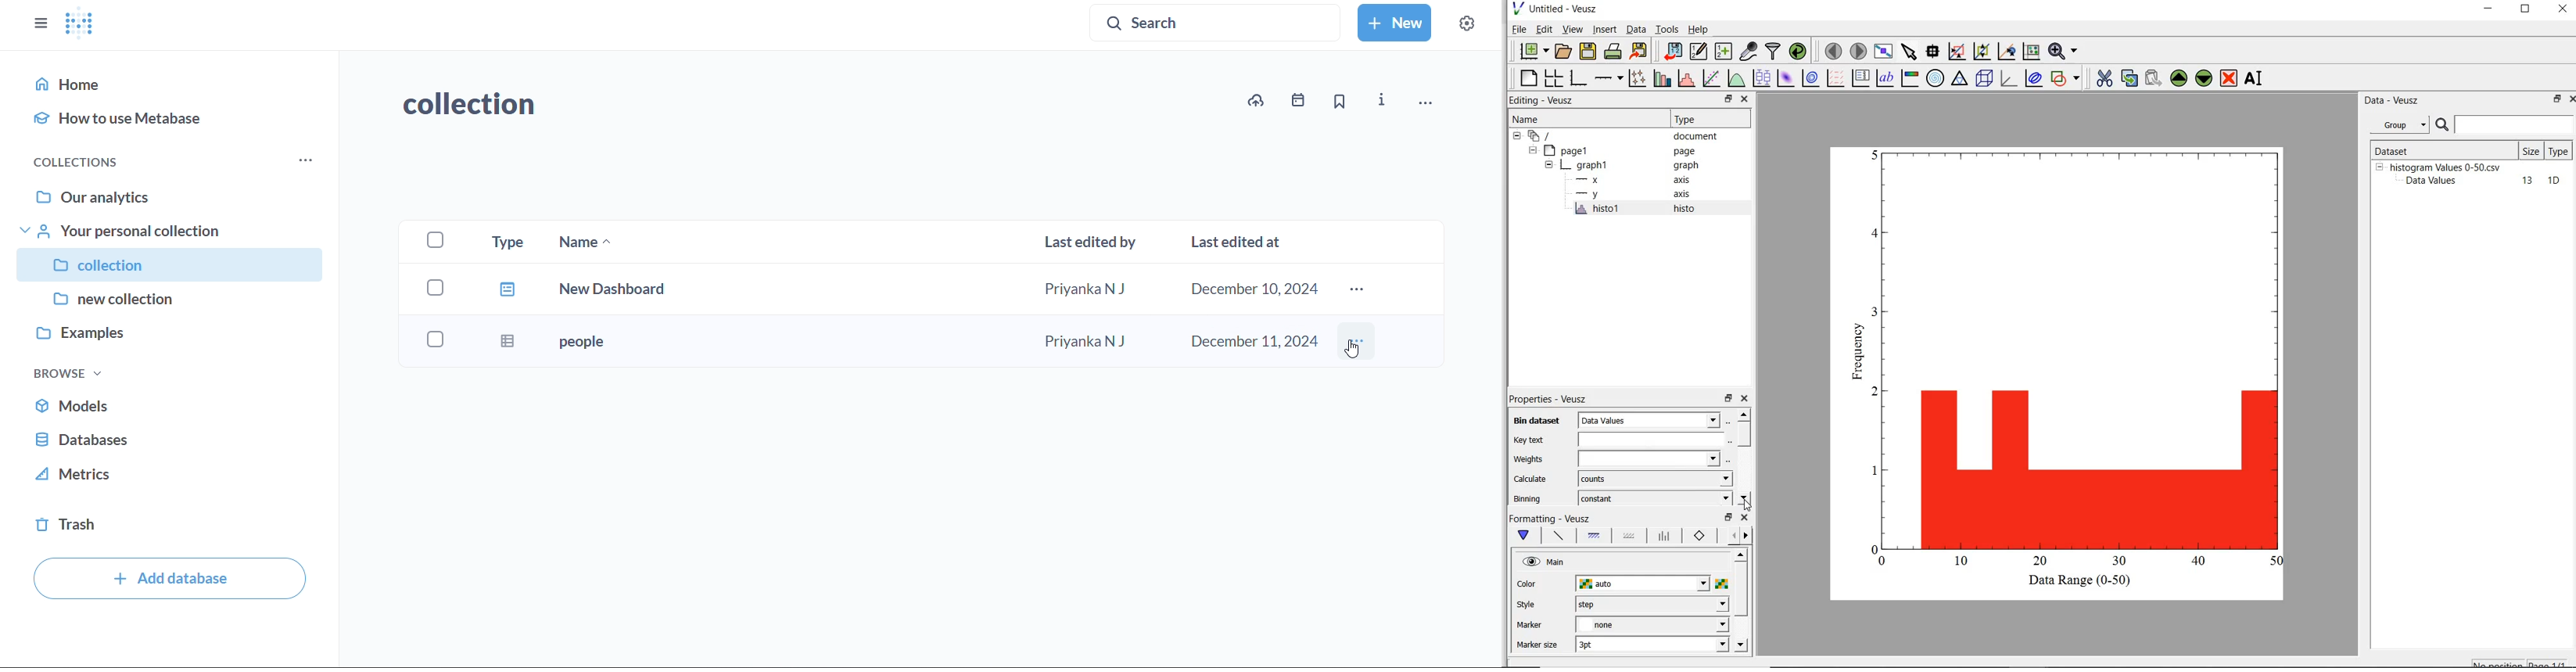 The width and height of the screenshot is (2576, 672). What do you see at coordinates (1545, 562) in the screenshot?
I see `hide main` at bounding box center [1545, 562].